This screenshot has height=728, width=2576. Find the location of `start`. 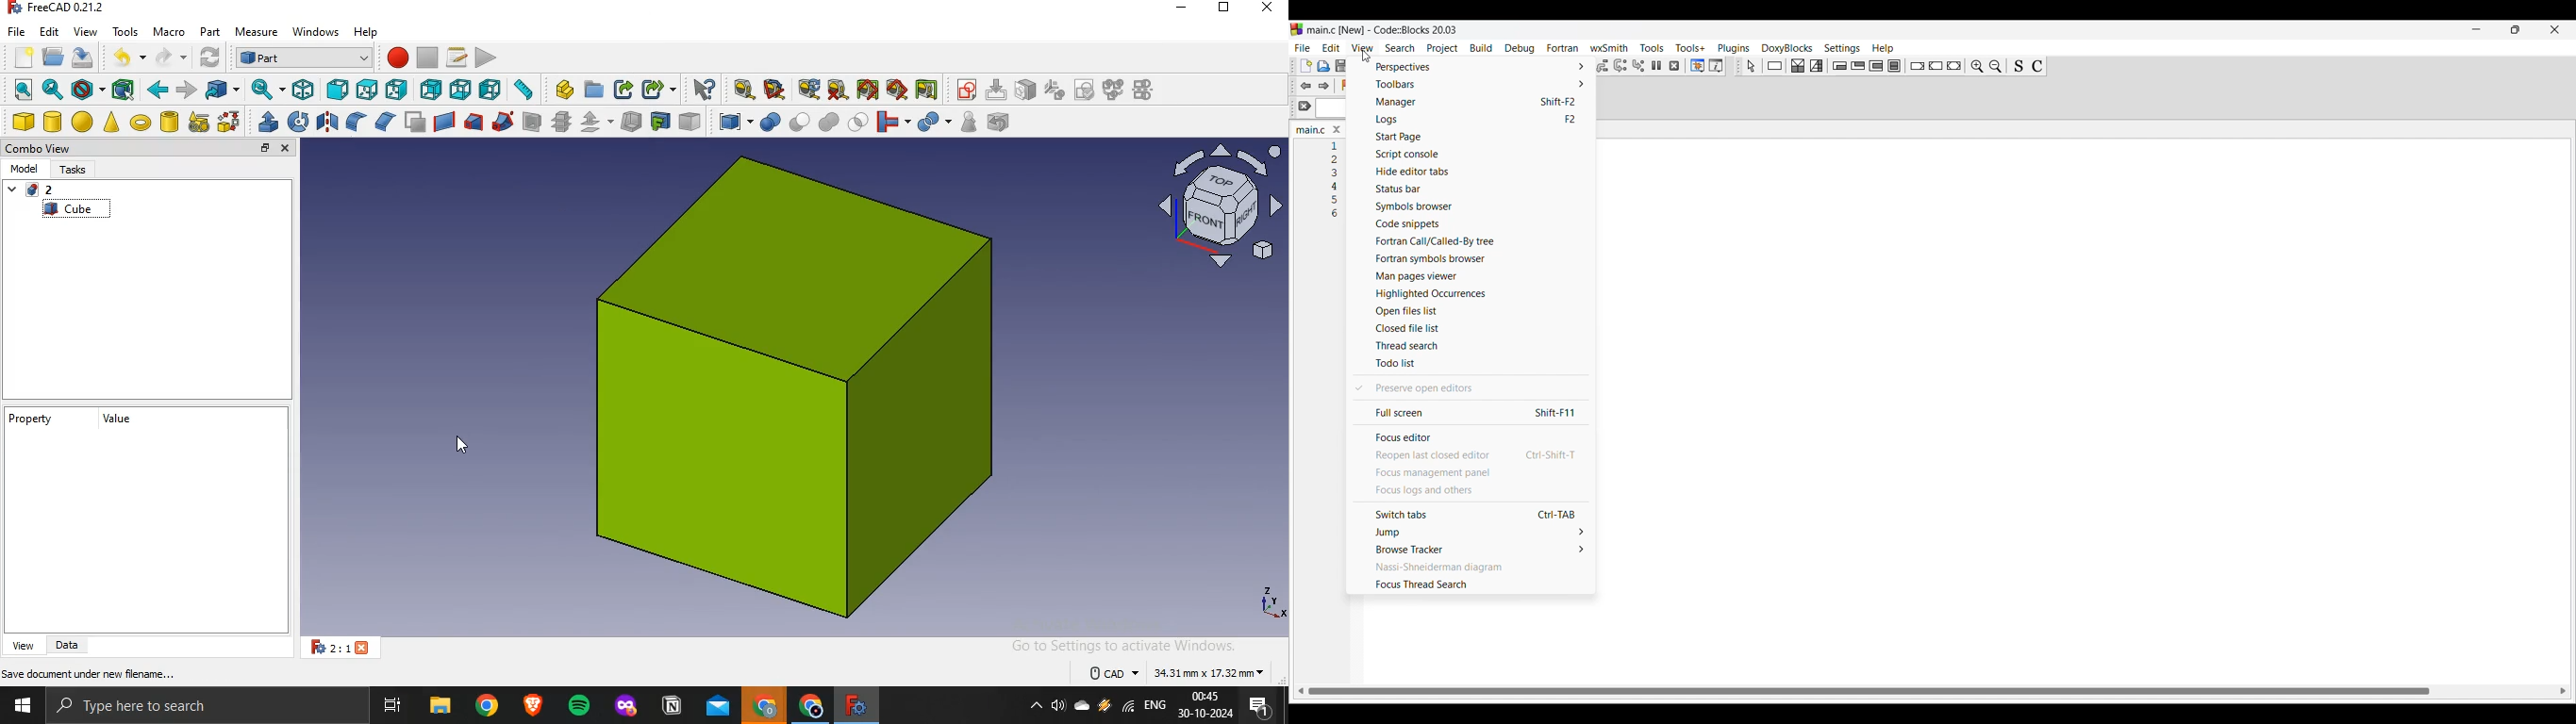

start is located at coordinates (19, 708).